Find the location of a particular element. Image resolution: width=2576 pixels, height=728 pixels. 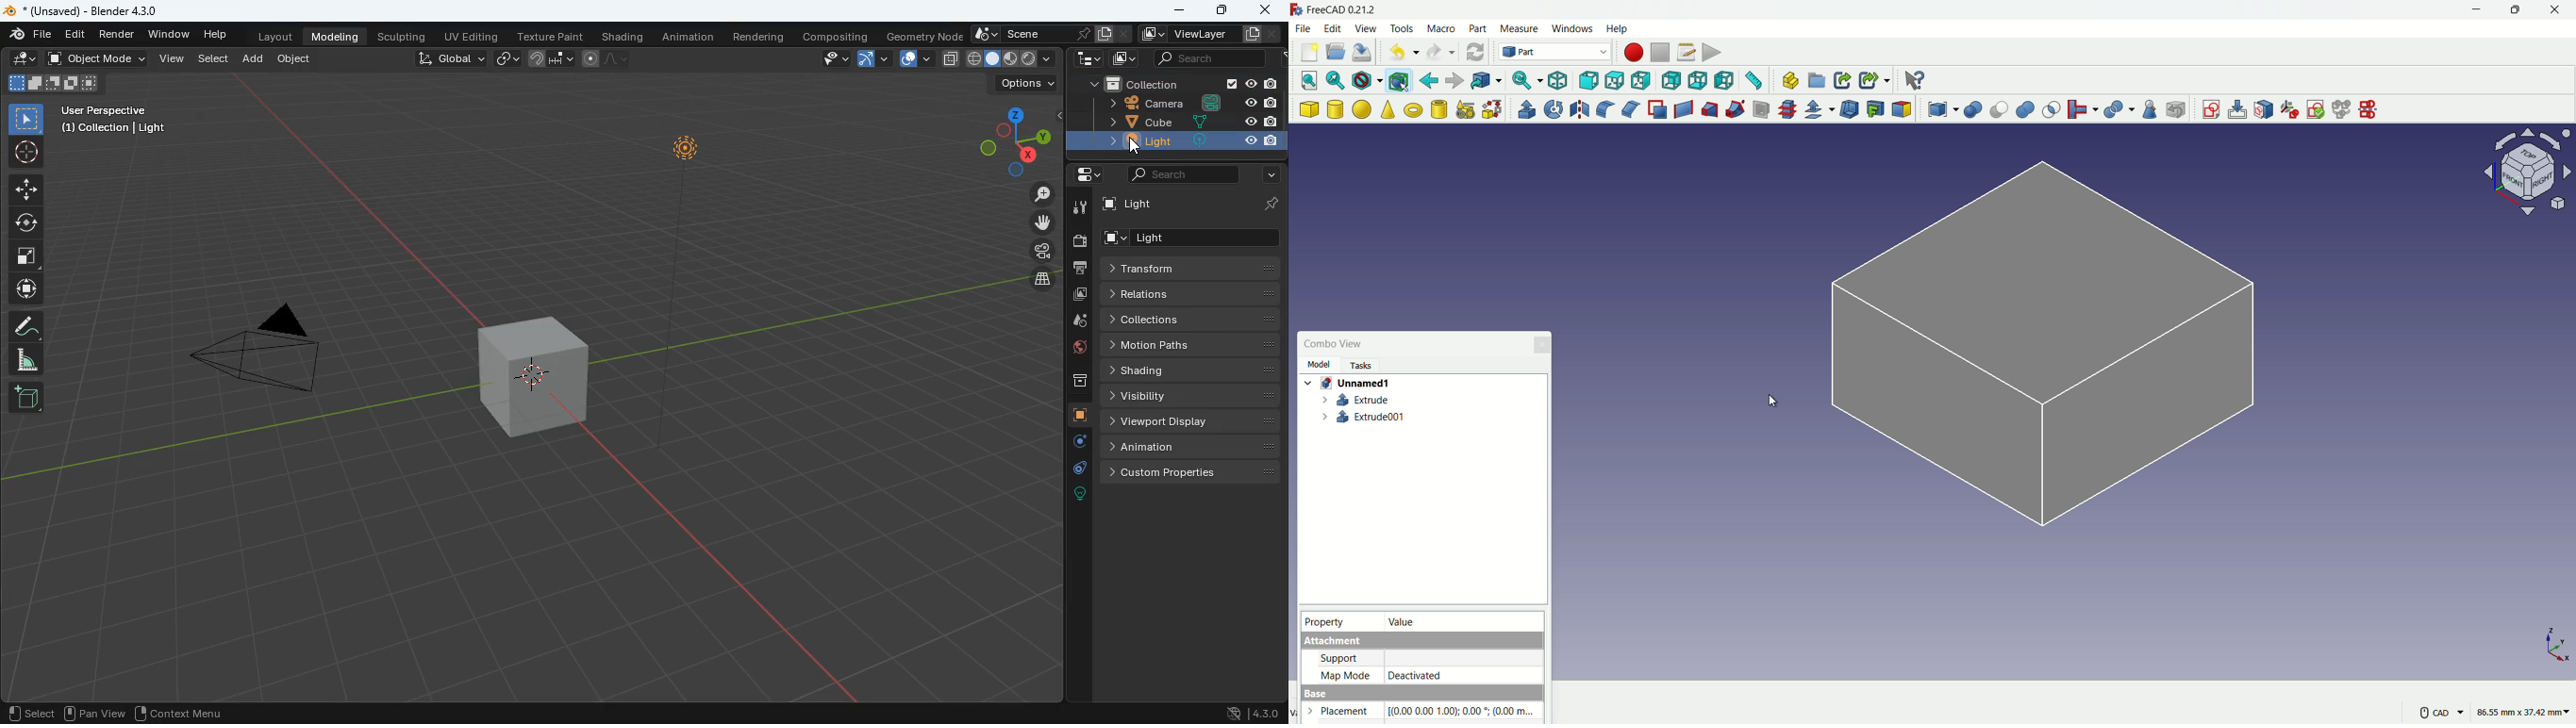

front view is located at coordinates (1588, 80).